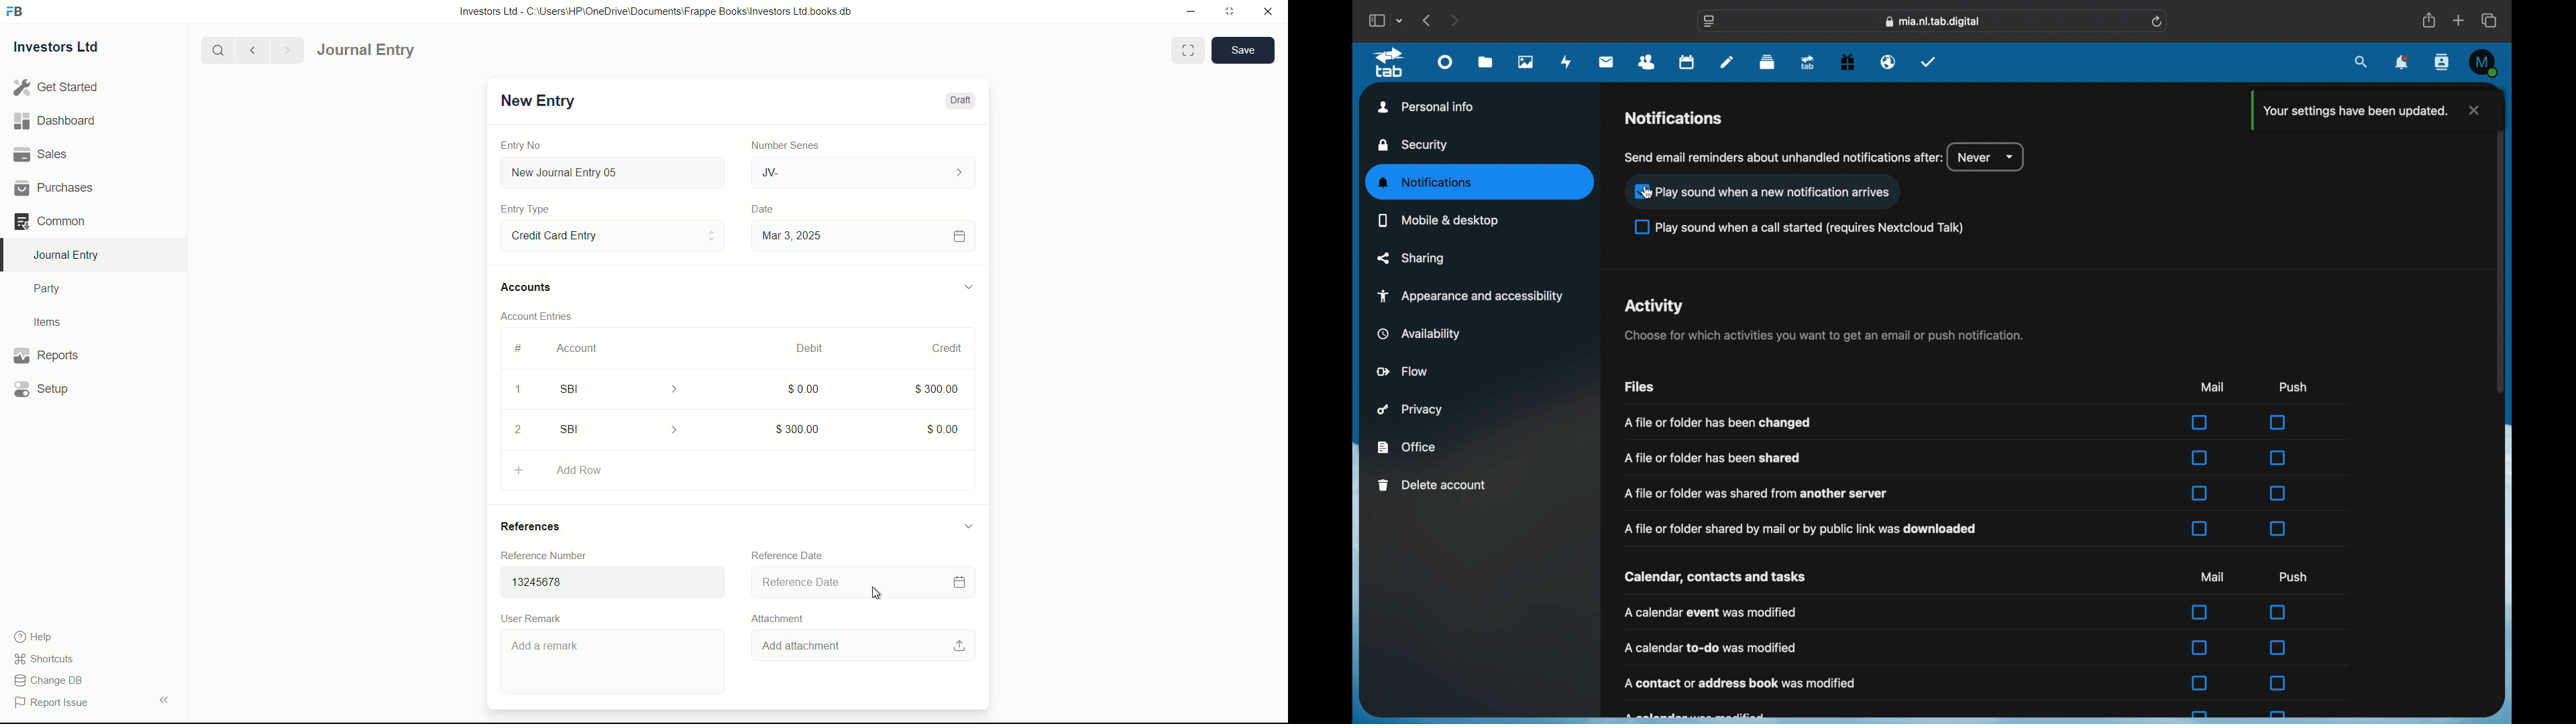  What do you see at coordinates (861, 235) in the screenshot?
I see `Mar 3, 2025` at bounding box center [861, 235].